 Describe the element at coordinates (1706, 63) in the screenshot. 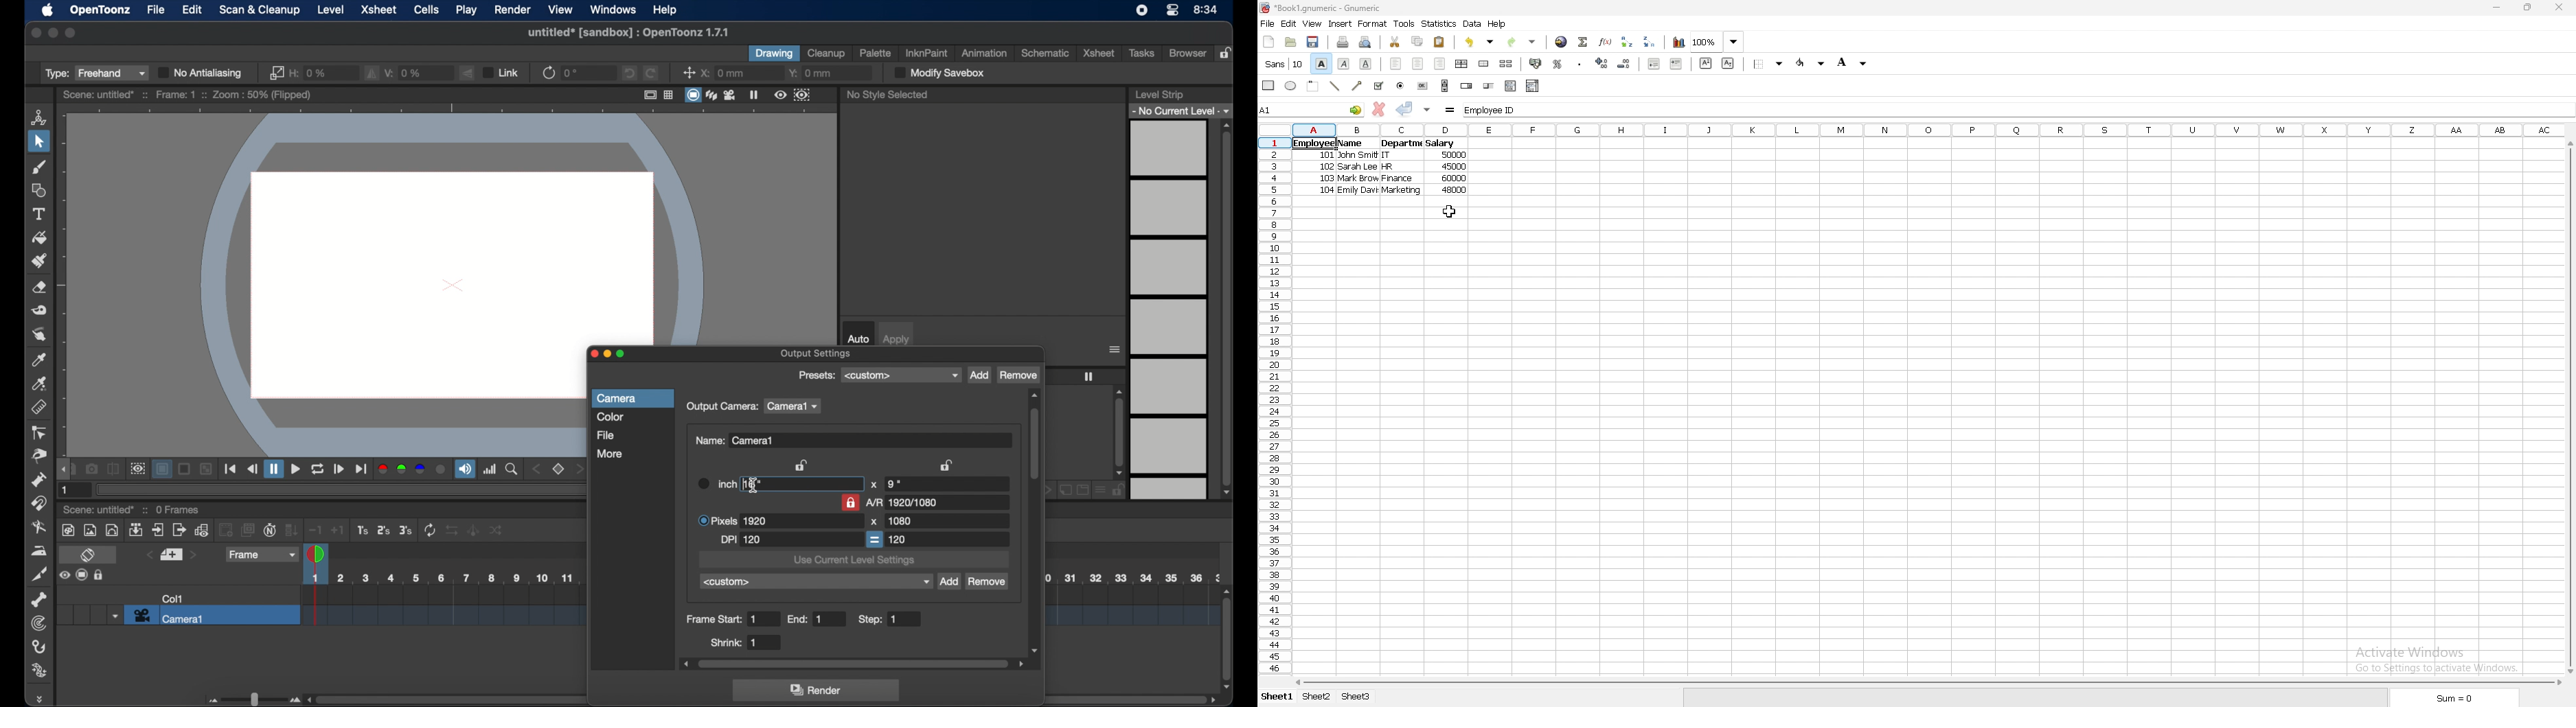

I see `superscript` at that location.